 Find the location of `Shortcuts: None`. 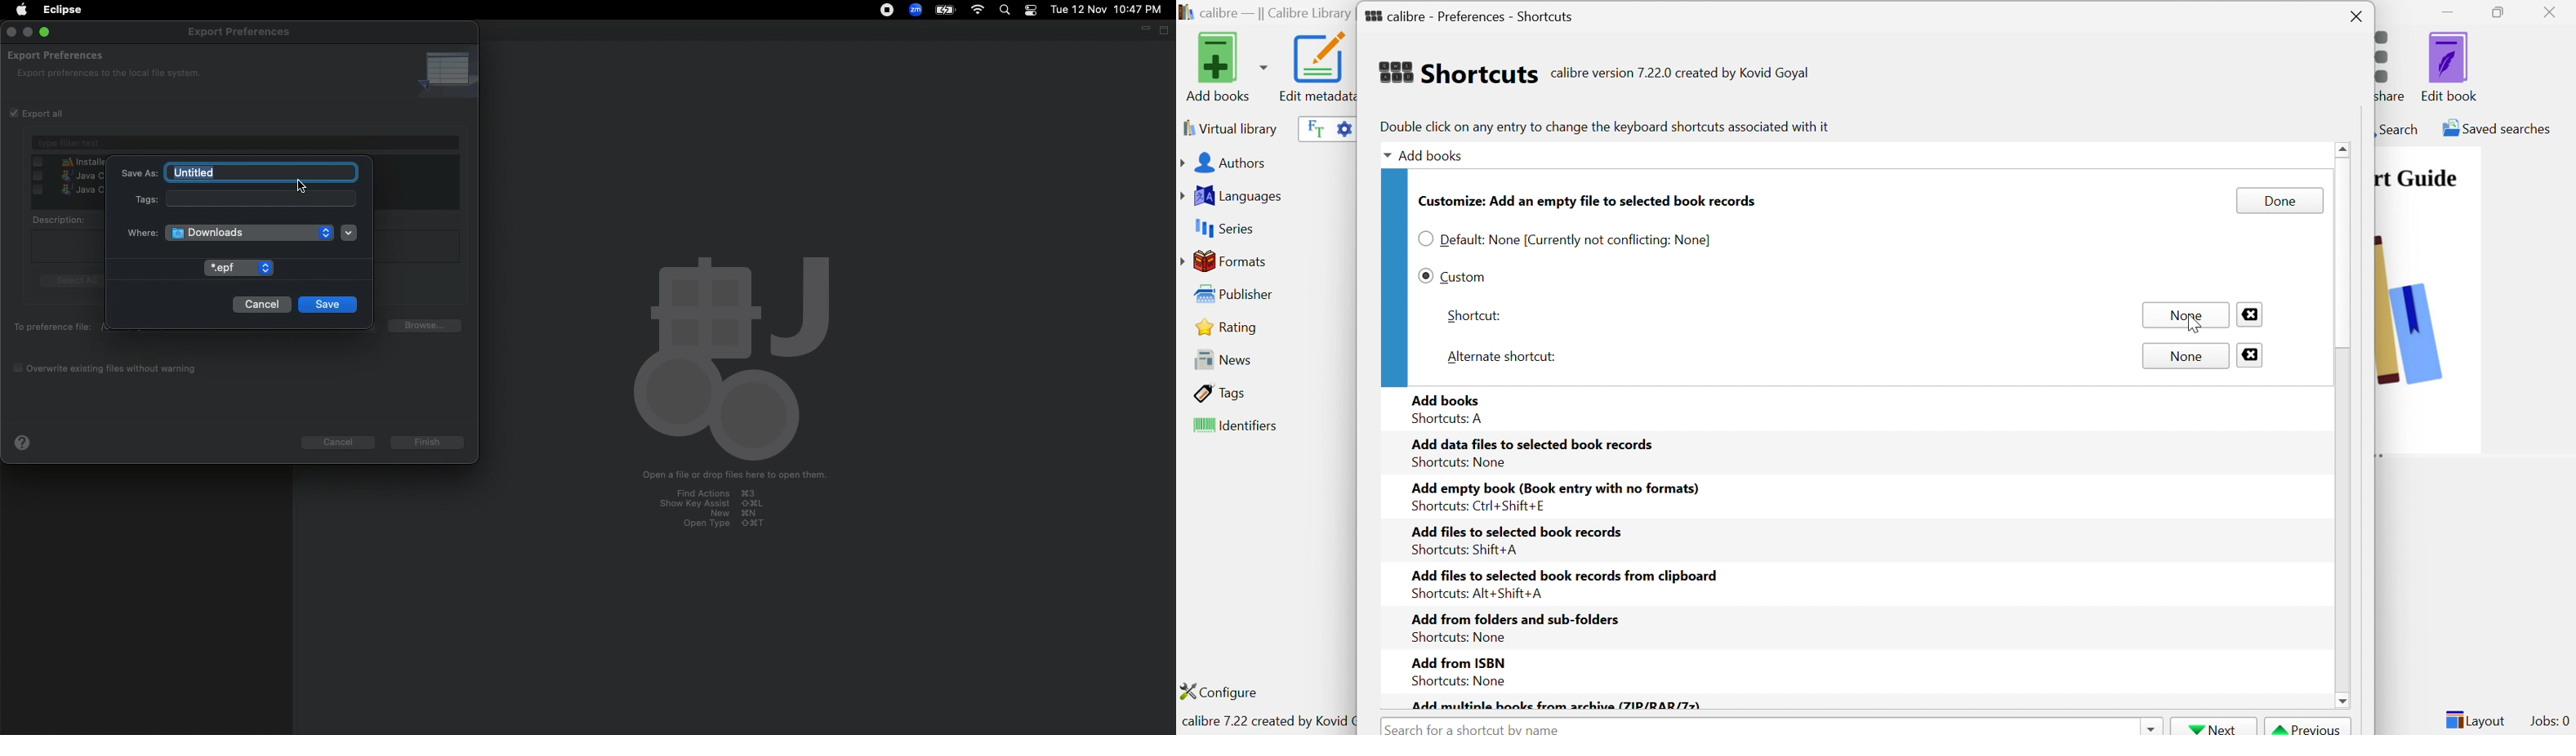

Shortcuts: None is located at coordinates (1456, 638).